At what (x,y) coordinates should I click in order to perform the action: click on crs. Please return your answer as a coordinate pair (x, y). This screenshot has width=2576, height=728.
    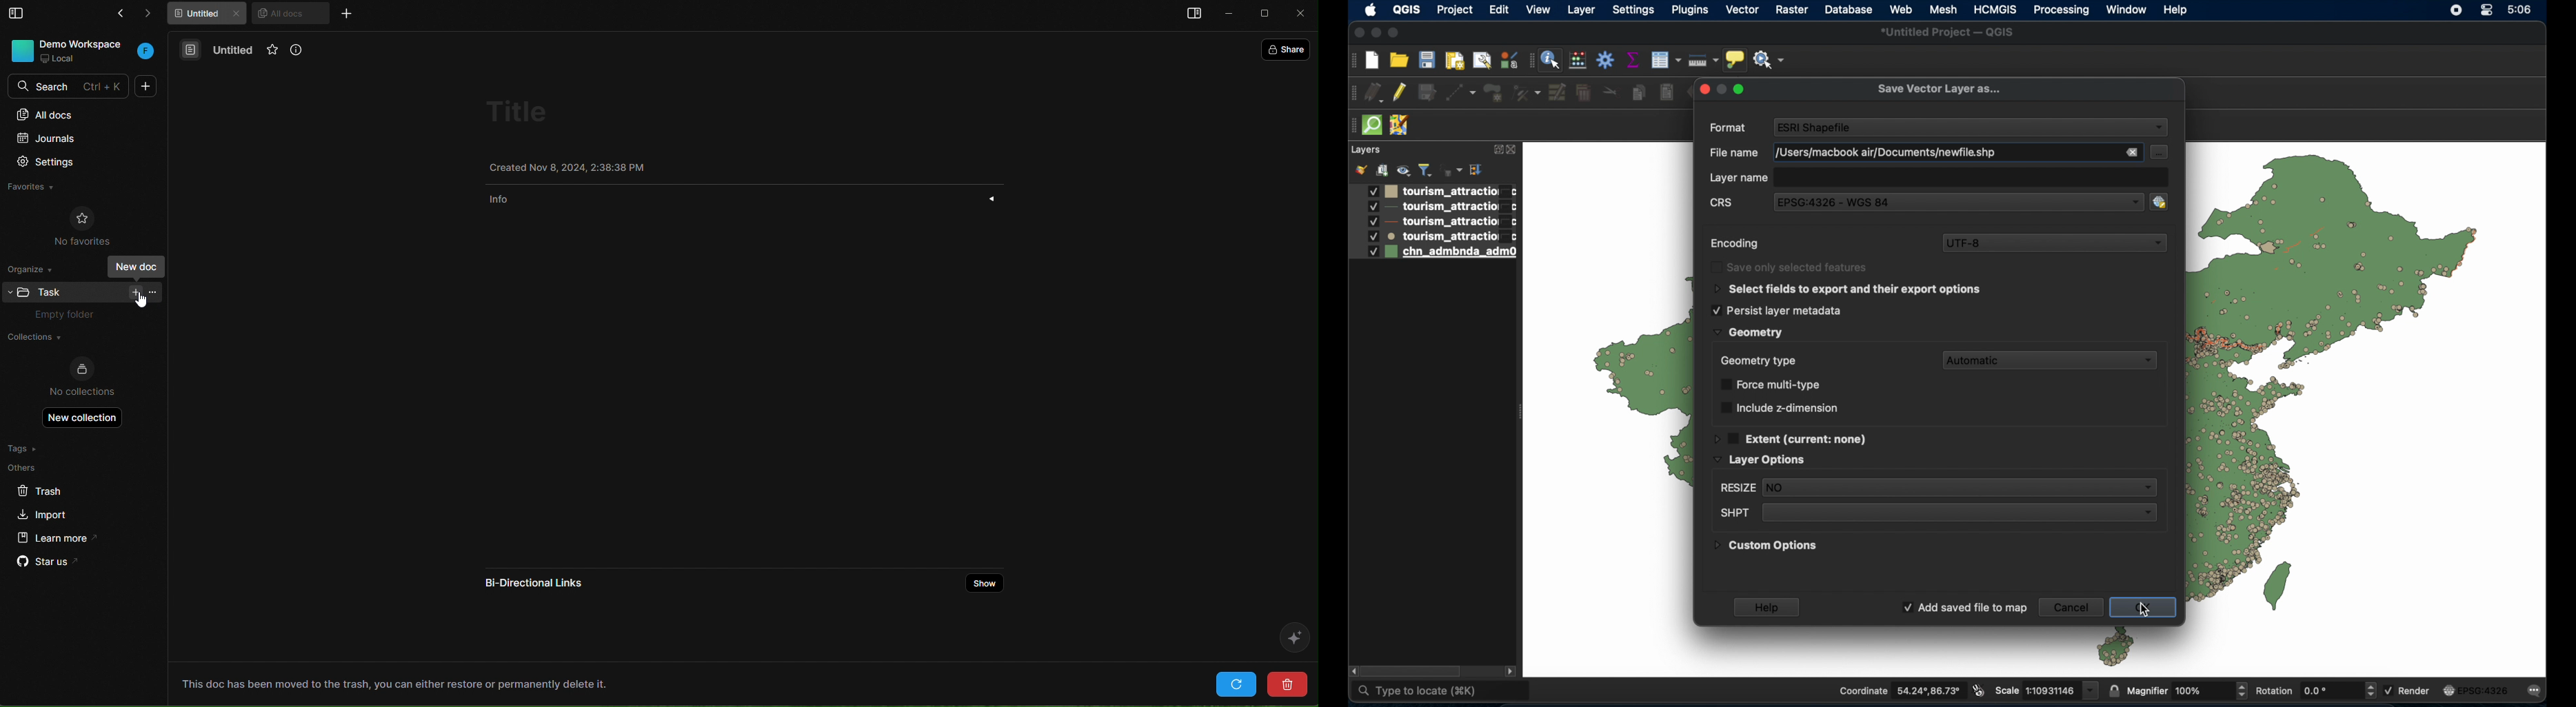
    Looking at the image, I should click on (1722, 204).